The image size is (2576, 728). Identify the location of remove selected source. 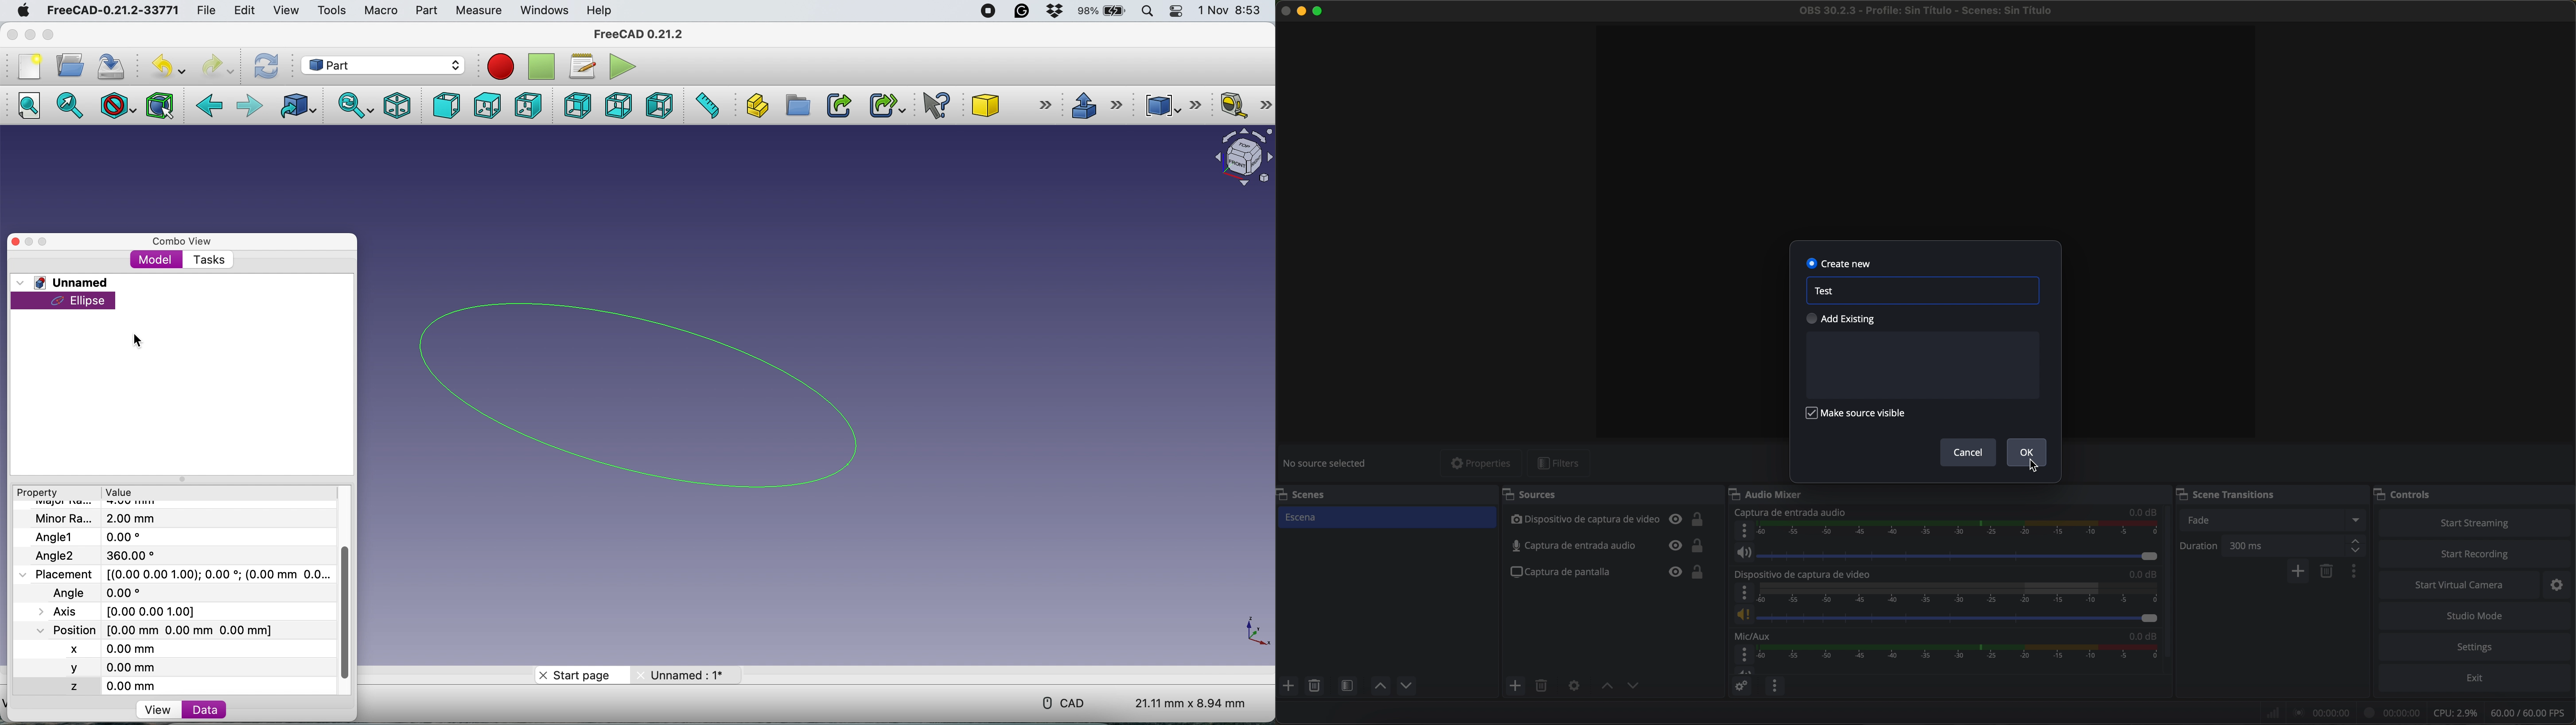
(1543, 685).